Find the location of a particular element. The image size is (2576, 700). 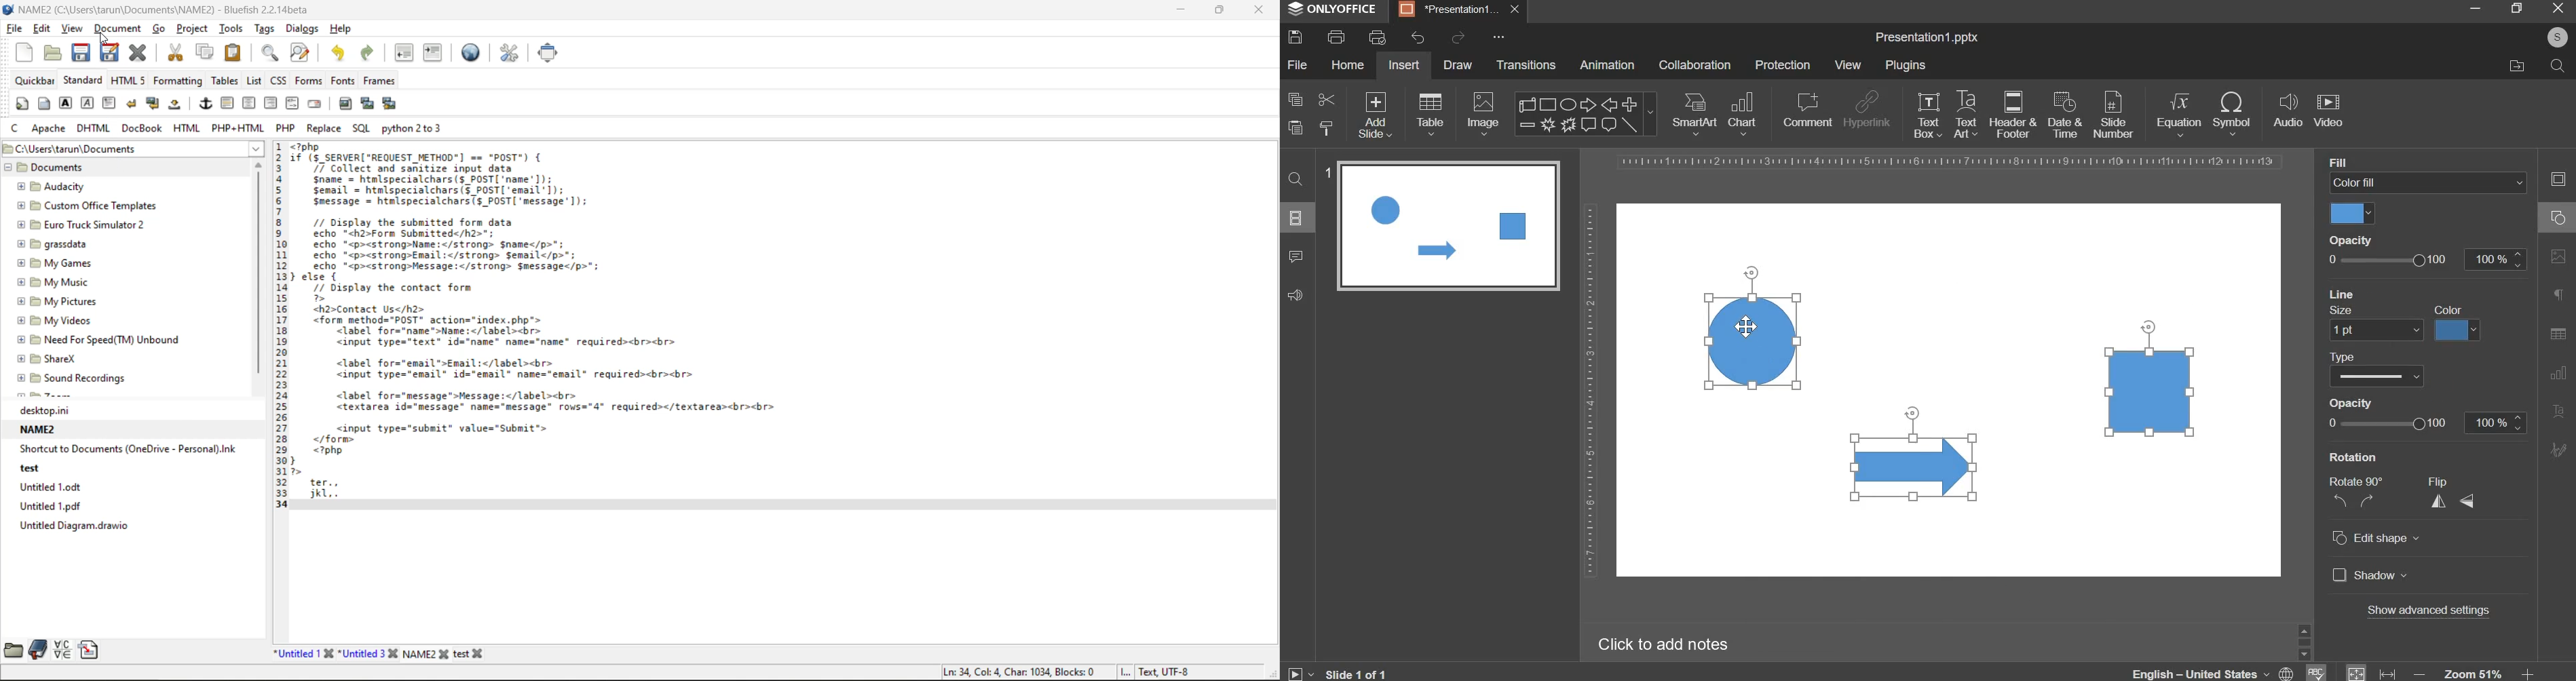

list is located at coordinates (255, 82).